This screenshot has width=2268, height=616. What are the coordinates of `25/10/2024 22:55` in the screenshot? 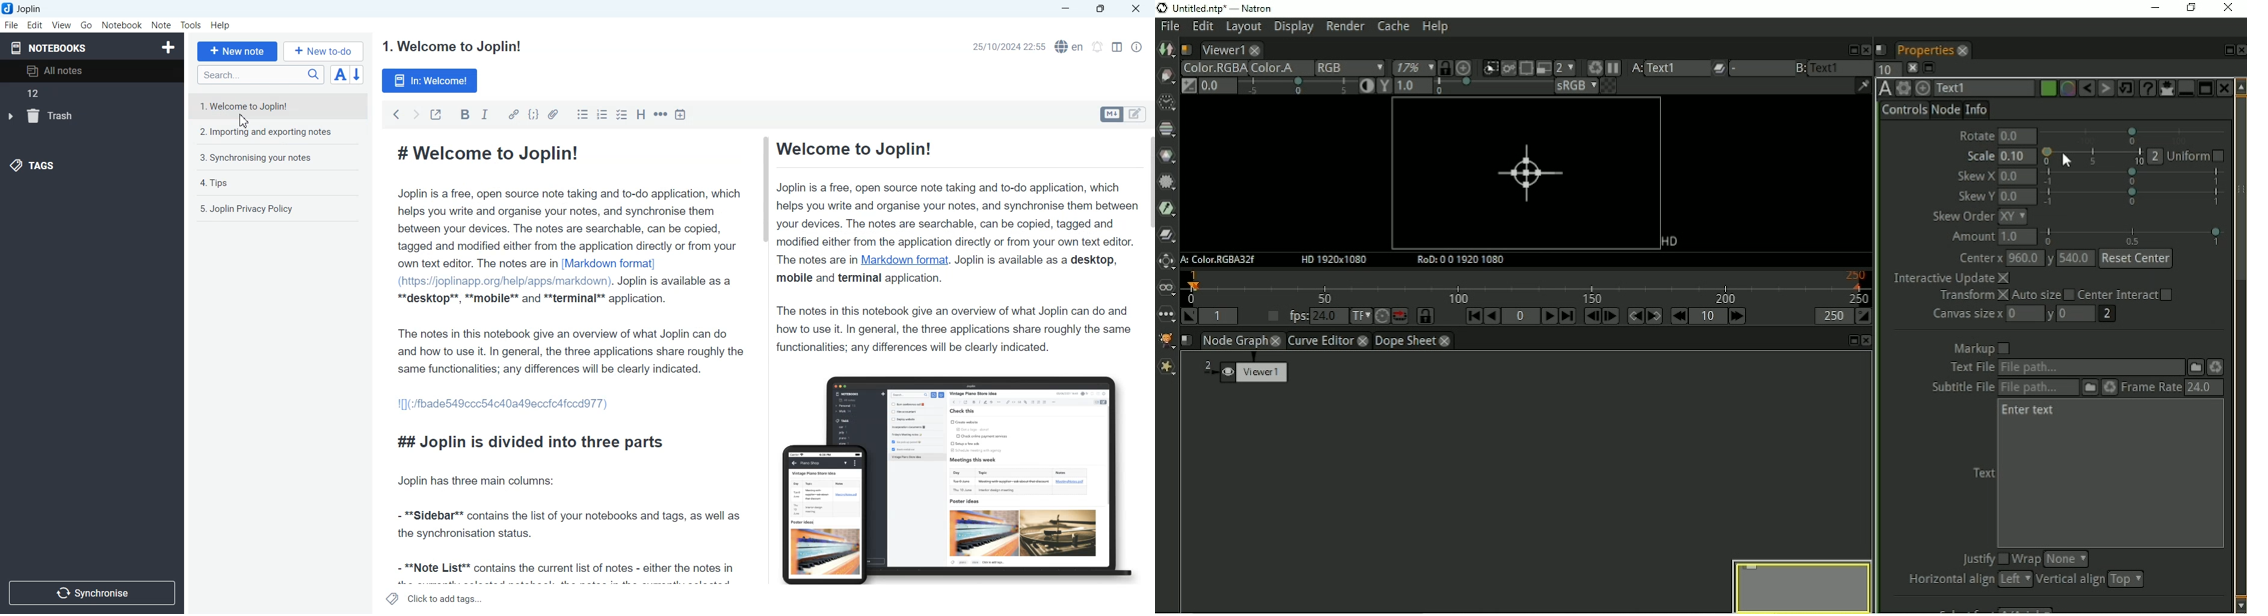 It's located at (1007, 46).